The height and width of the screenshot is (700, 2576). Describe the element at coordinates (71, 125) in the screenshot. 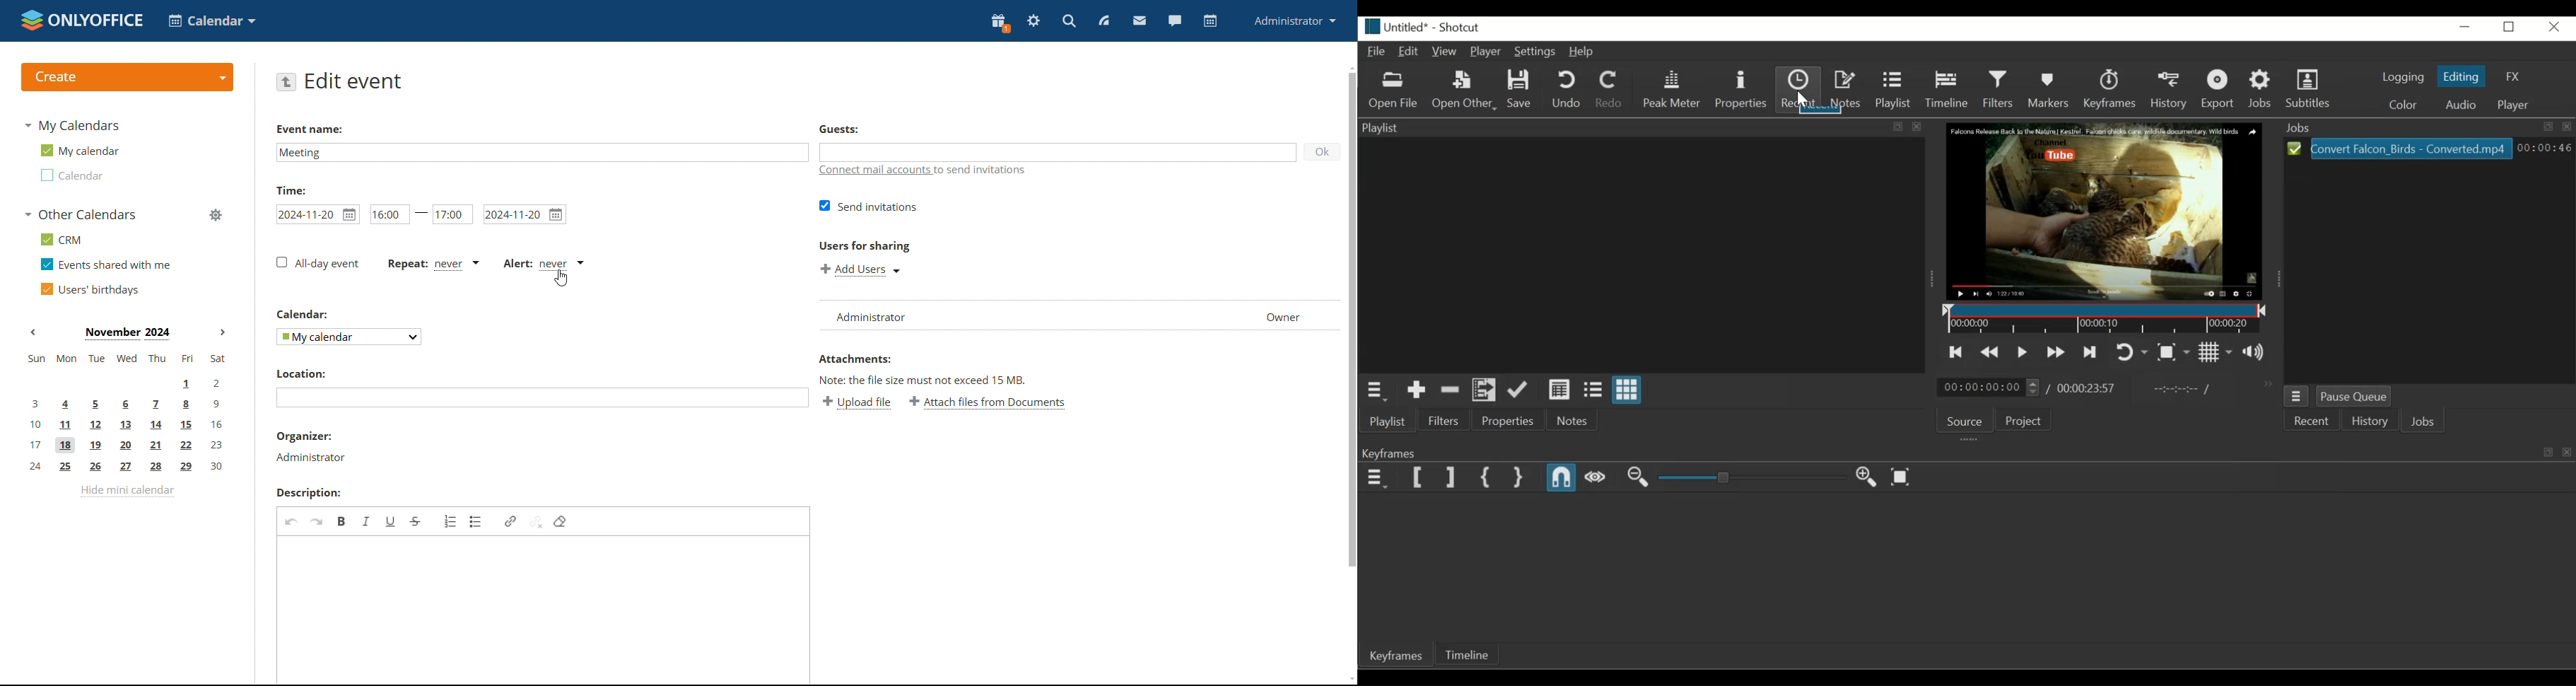

I see `my calendars` at that location.